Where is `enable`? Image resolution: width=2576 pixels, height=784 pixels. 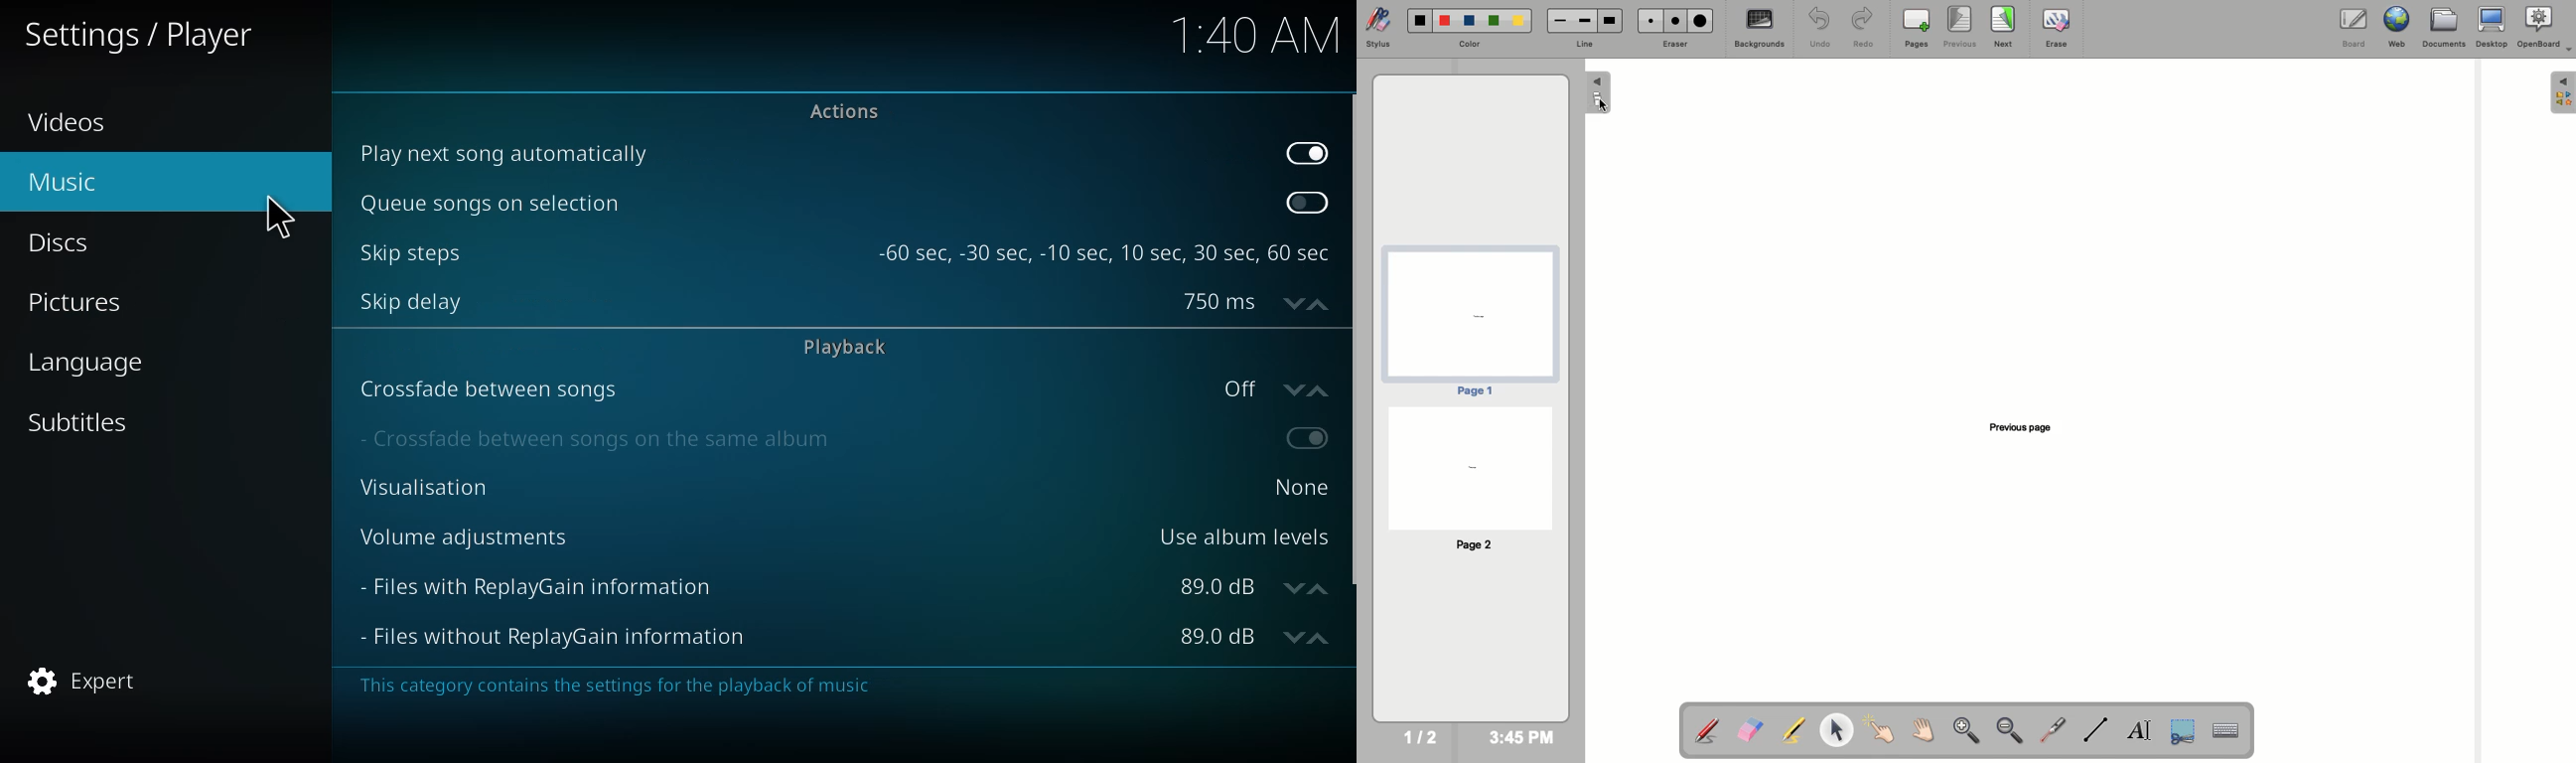
enable is located at coordinates (1303, 204).